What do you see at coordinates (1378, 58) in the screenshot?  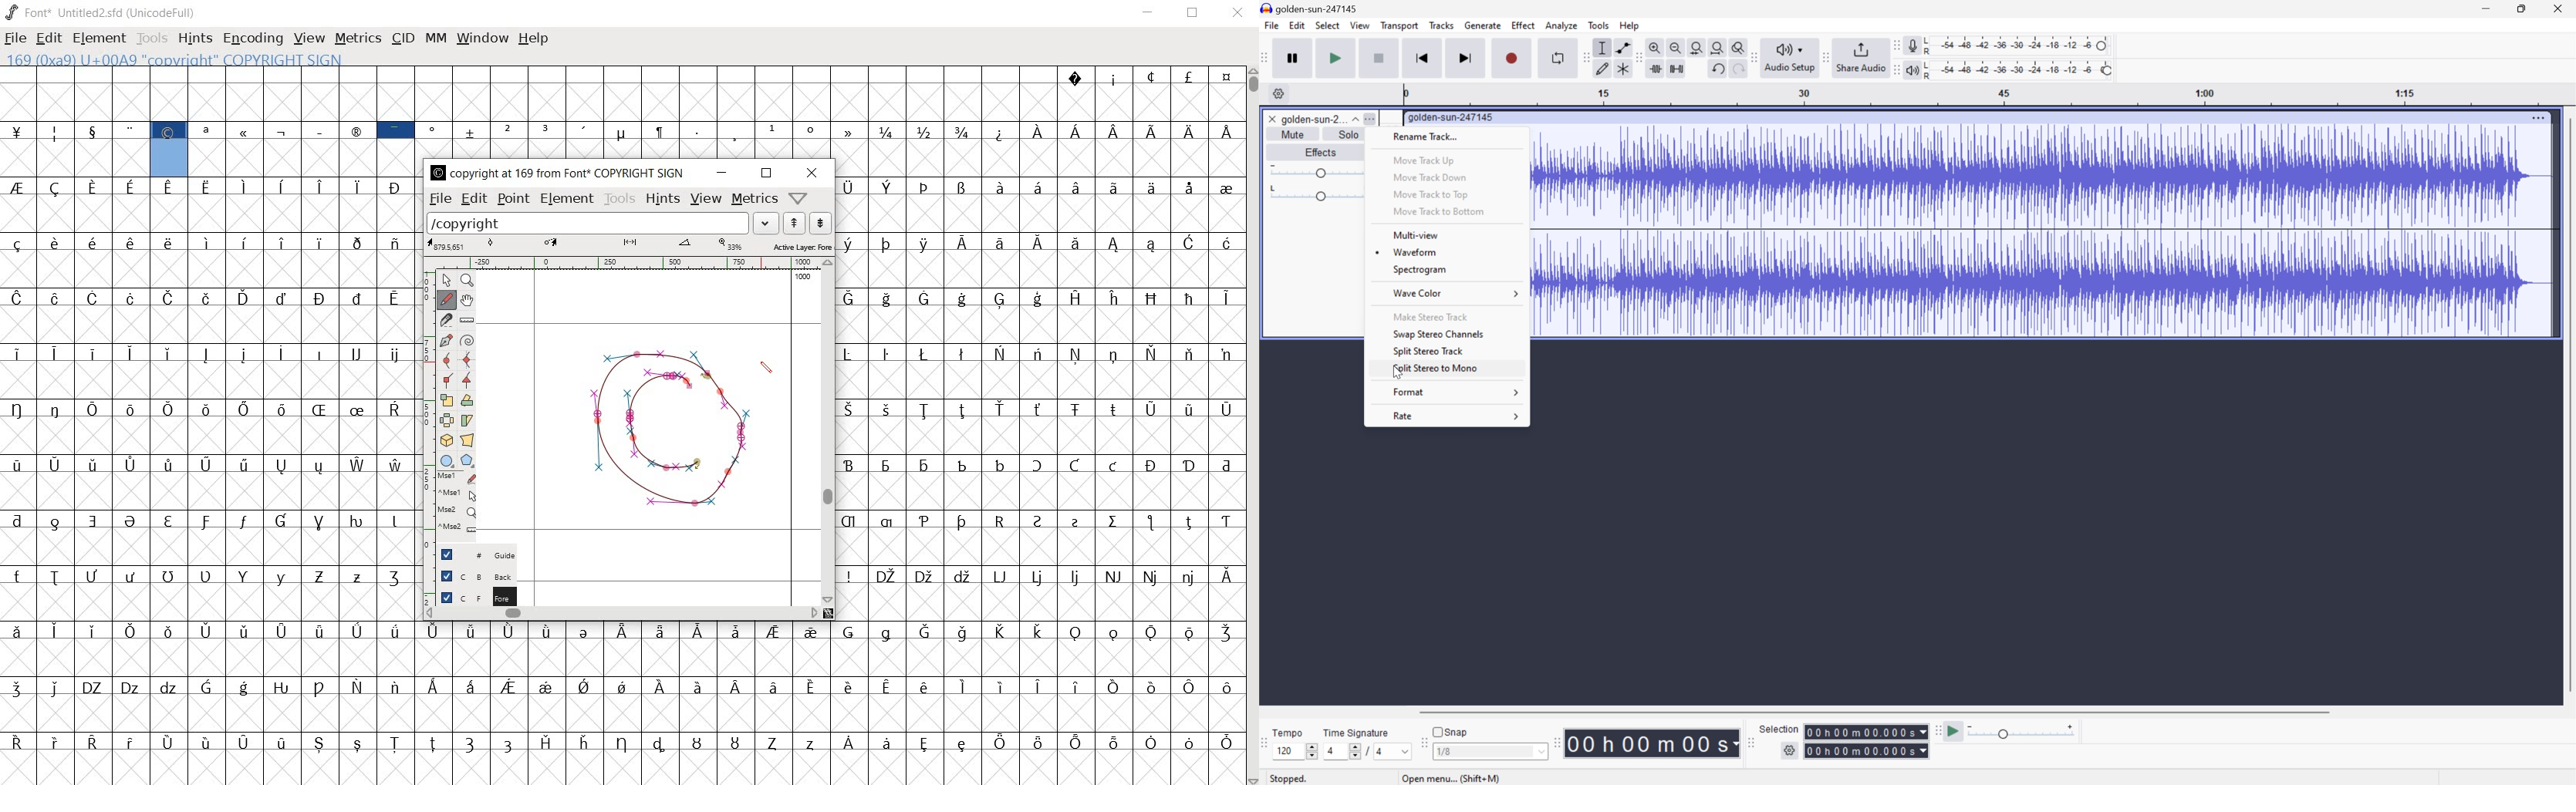 I see `Stop` at bounding box center [1378, 58].